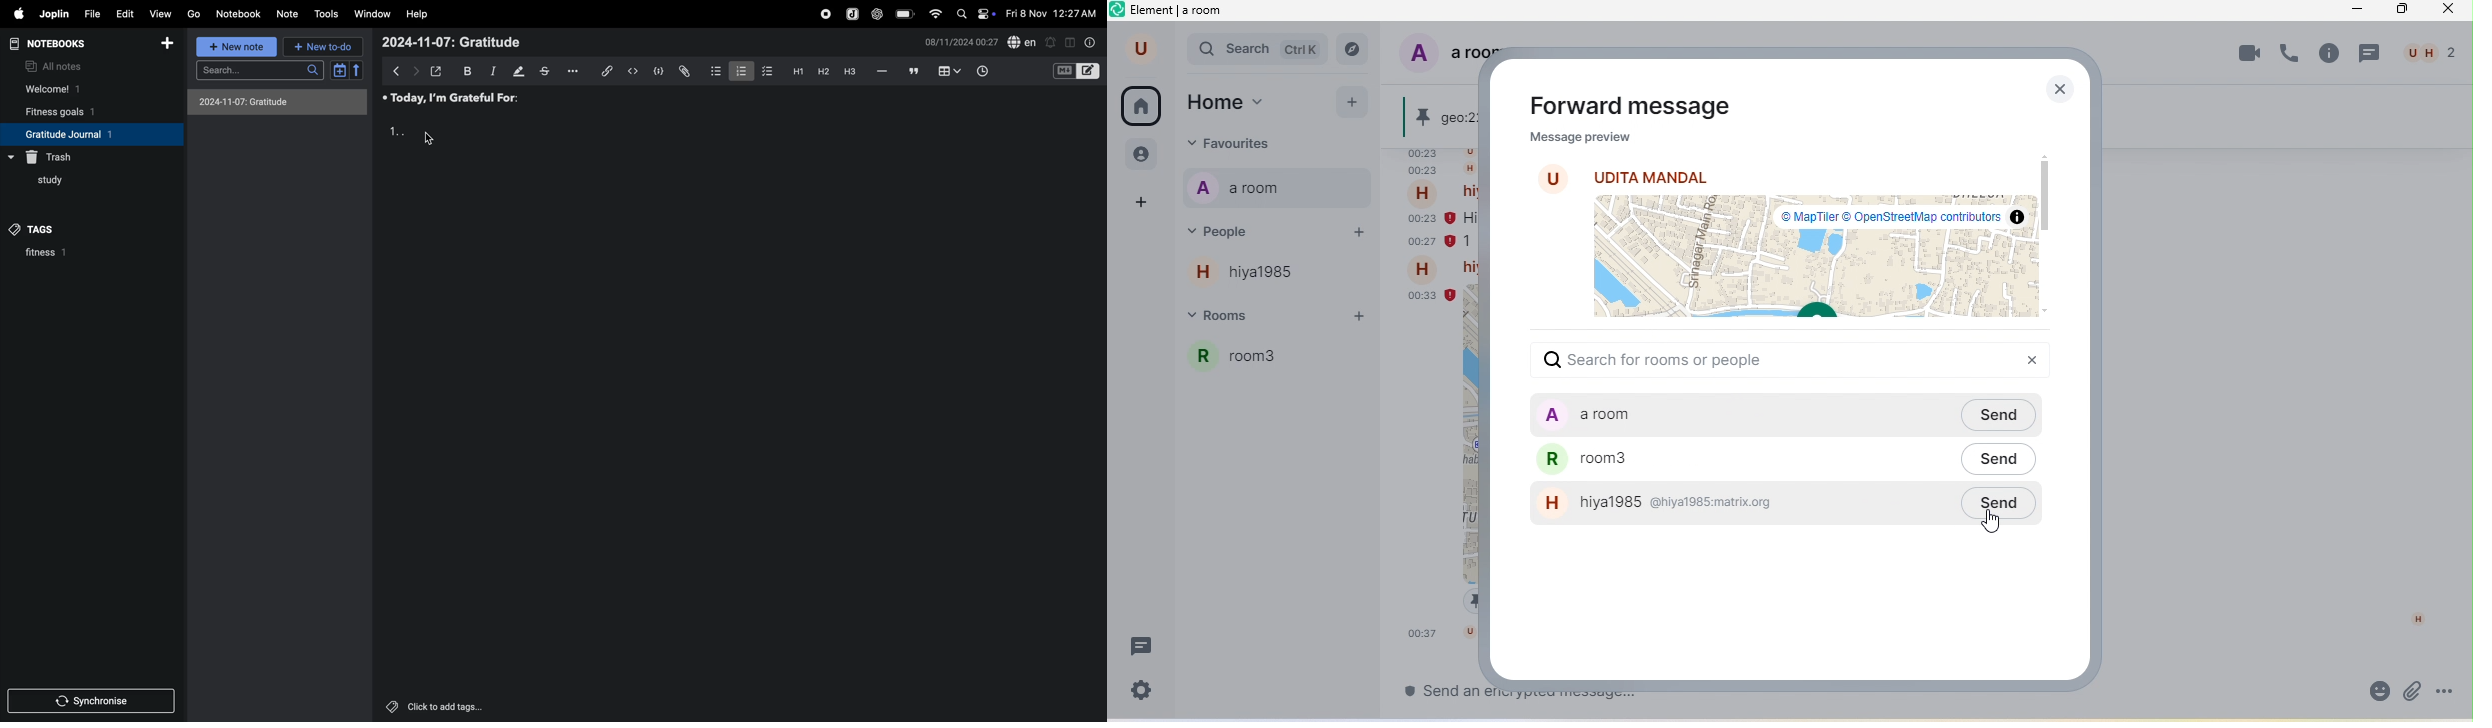 This screenshot has width=2492, height=728. Describe the element at coordinates (2460, 539) in the screenshot. I see `vertical scroll bar` at that location.